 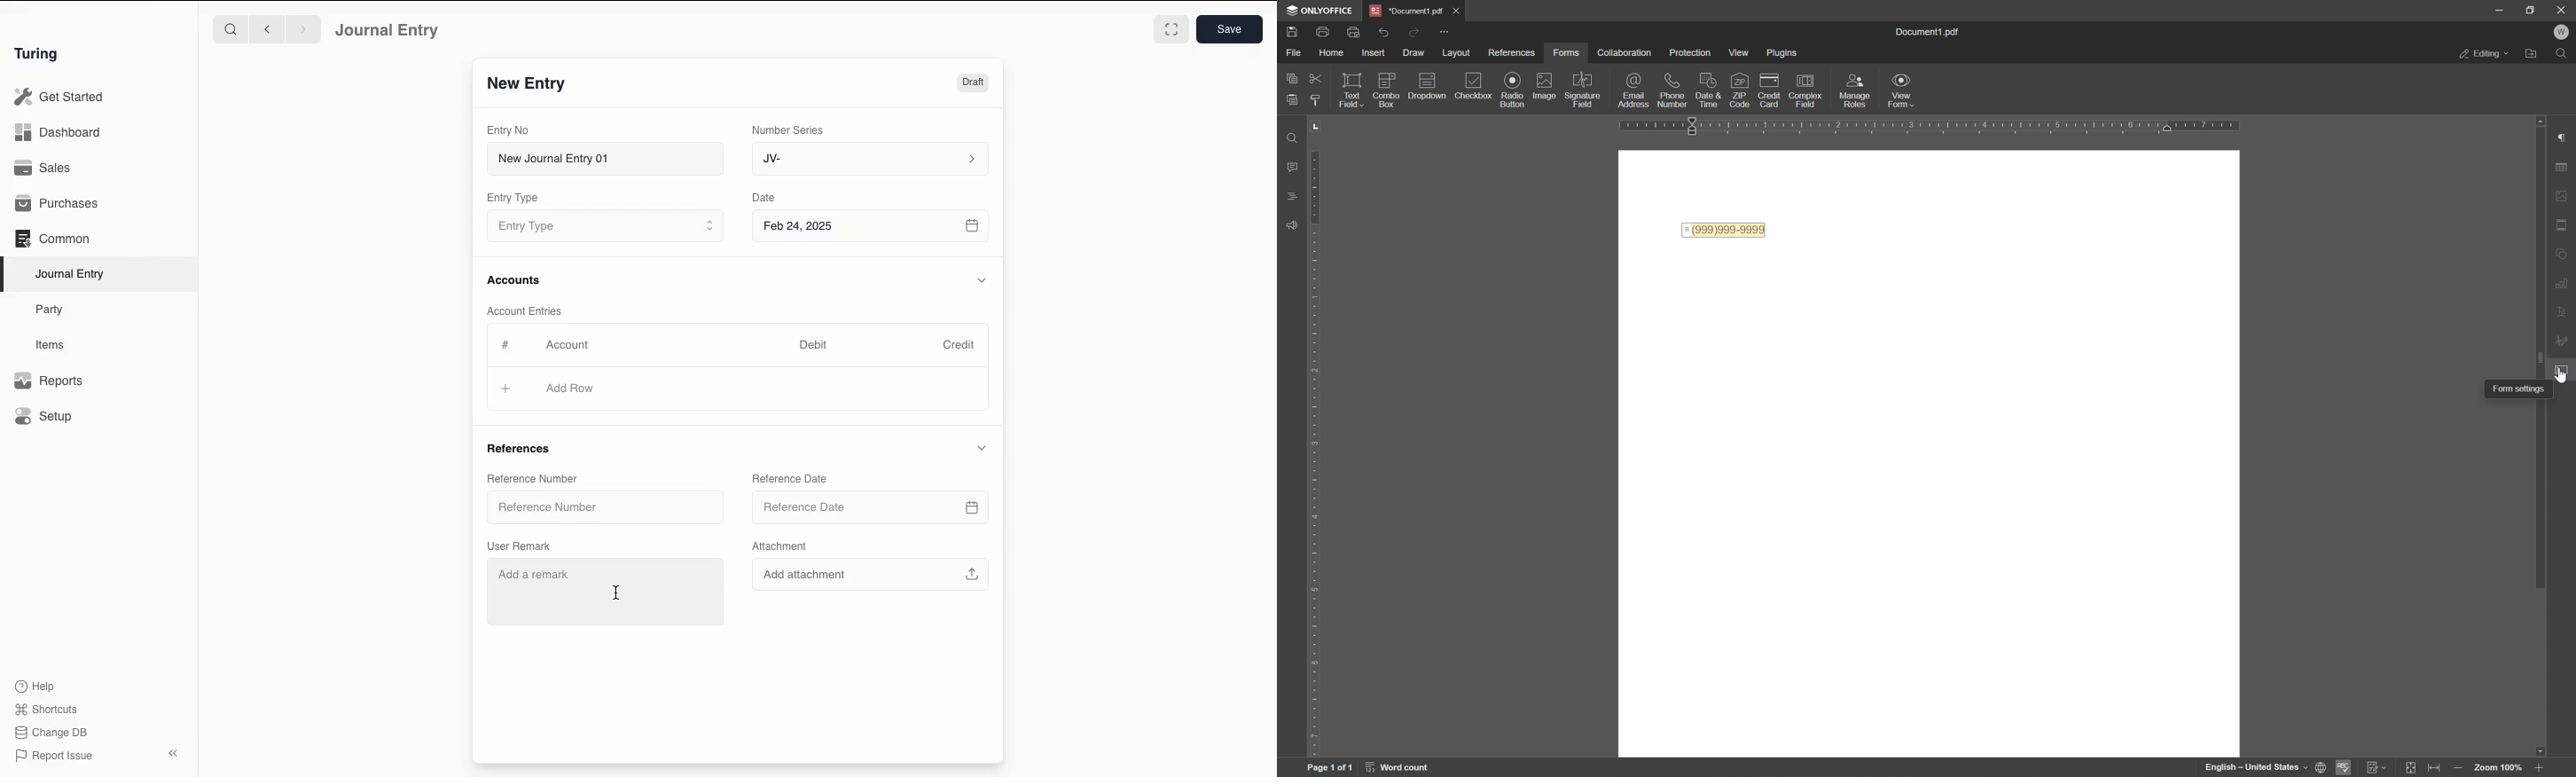 I want to click on zoom 100%, so click(x=2500, y=770).